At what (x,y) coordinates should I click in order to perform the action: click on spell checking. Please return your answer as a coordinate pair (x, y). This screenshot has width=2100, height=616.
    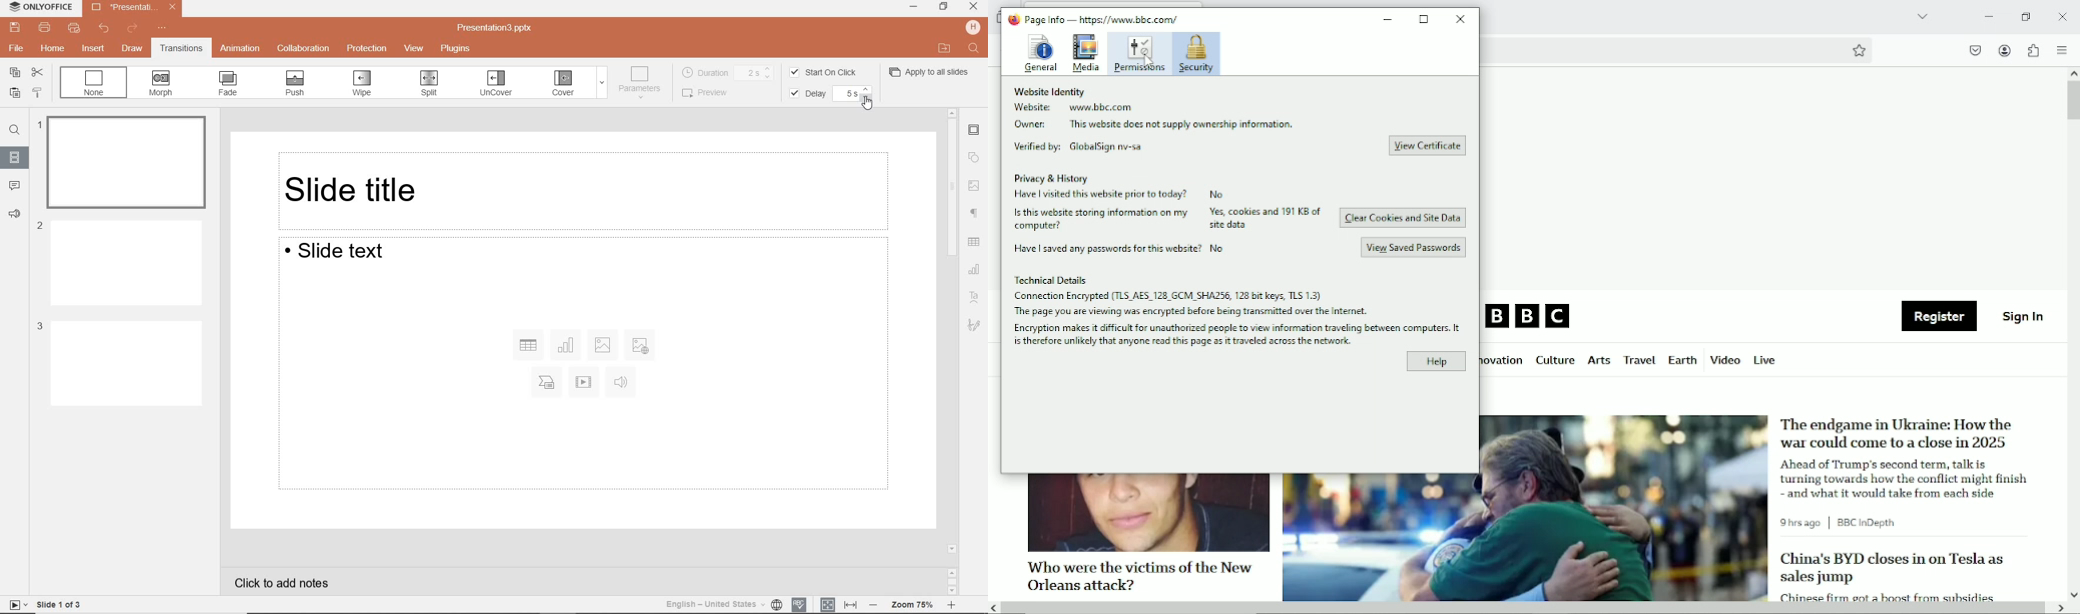
    Looking at the image, I should click on (799, 605).